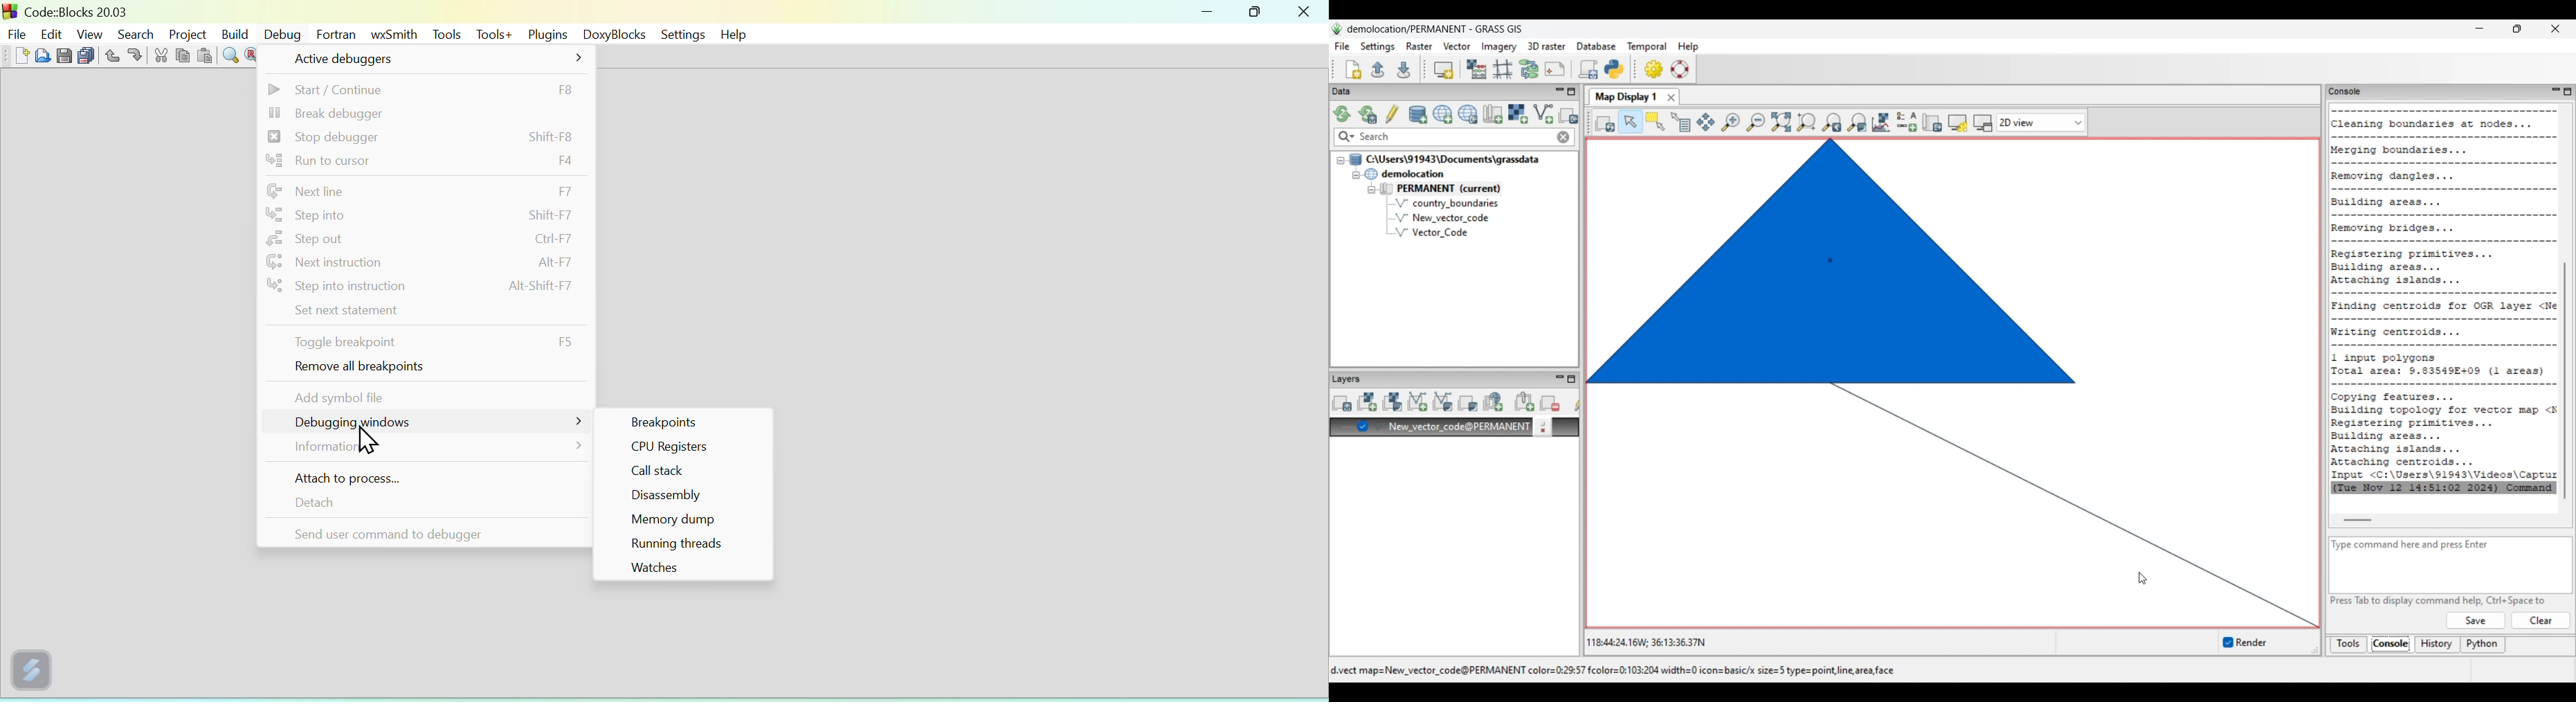 The width and height of the screenshot is (2576, 728). What do you see at coordinates (680, 420) in the screenshot?
I see `Breakpoints` at bounding box center [680, 420].